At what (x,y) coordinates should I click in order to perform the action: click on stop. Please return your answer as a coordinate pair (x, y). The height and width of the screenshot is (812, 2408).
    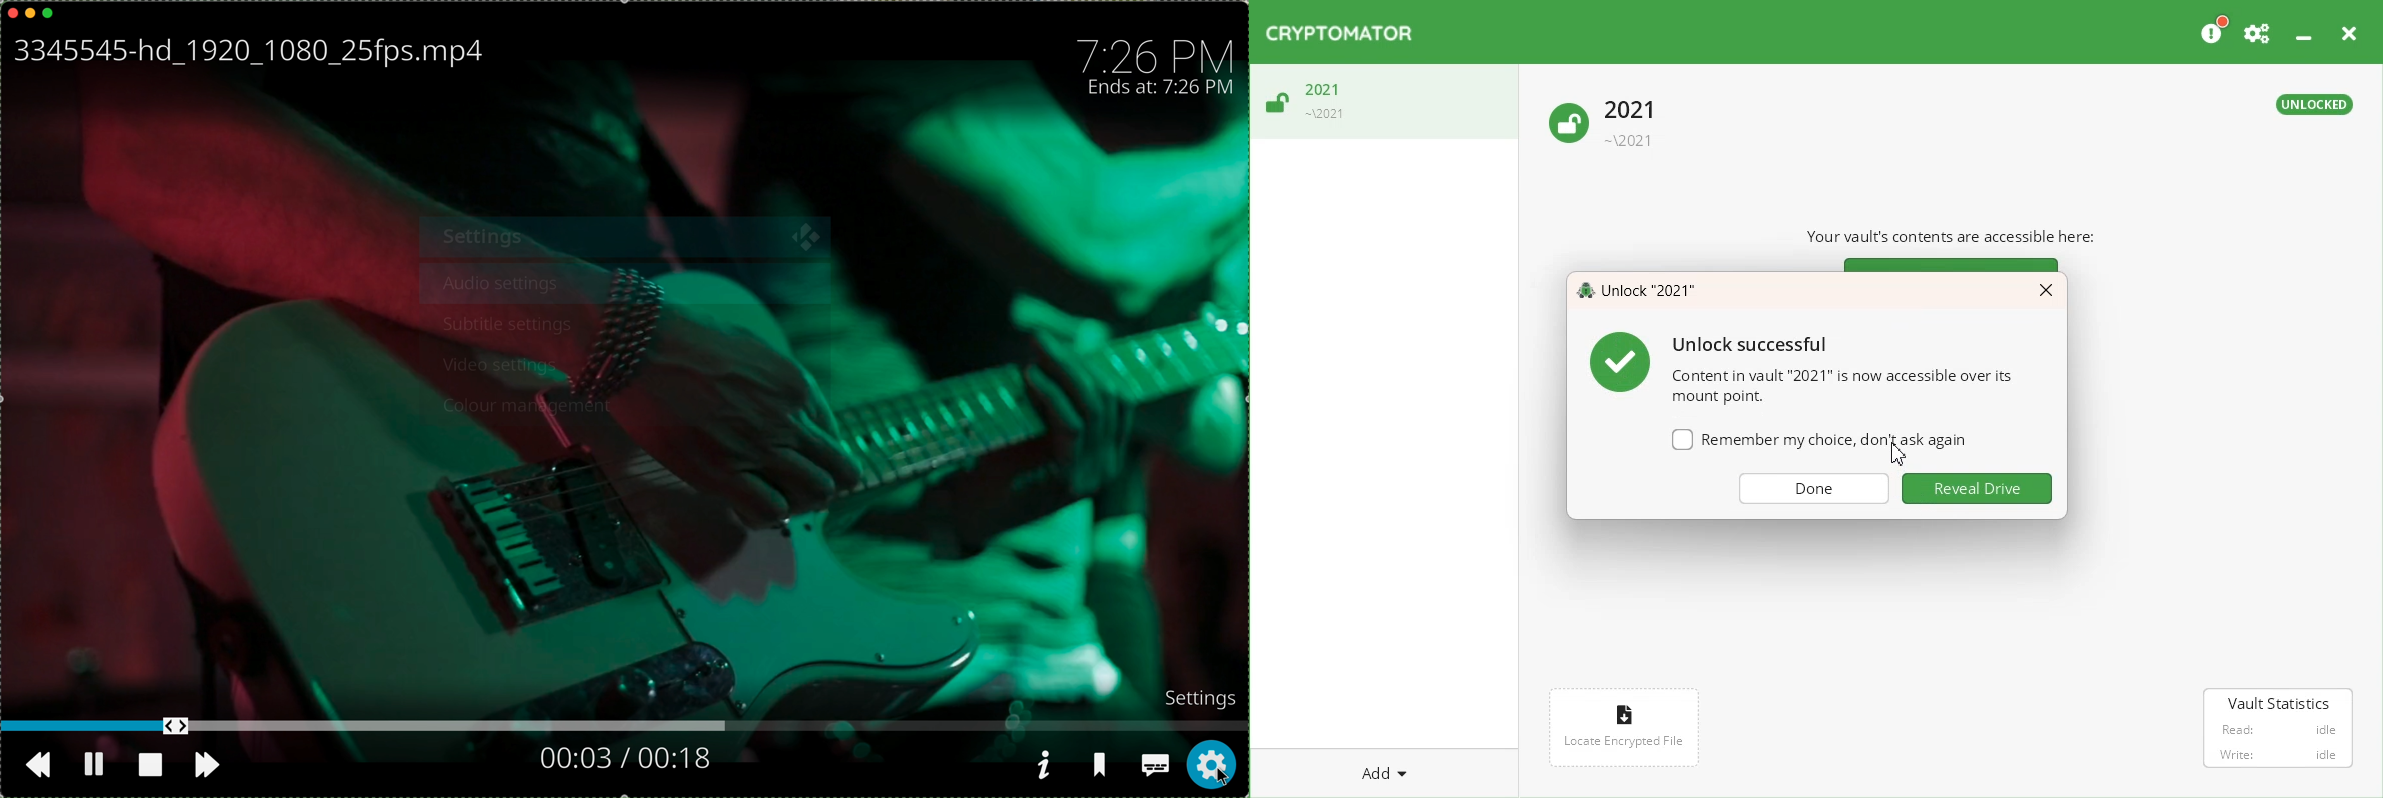
    Looking at the image, I should click on (150, 764).